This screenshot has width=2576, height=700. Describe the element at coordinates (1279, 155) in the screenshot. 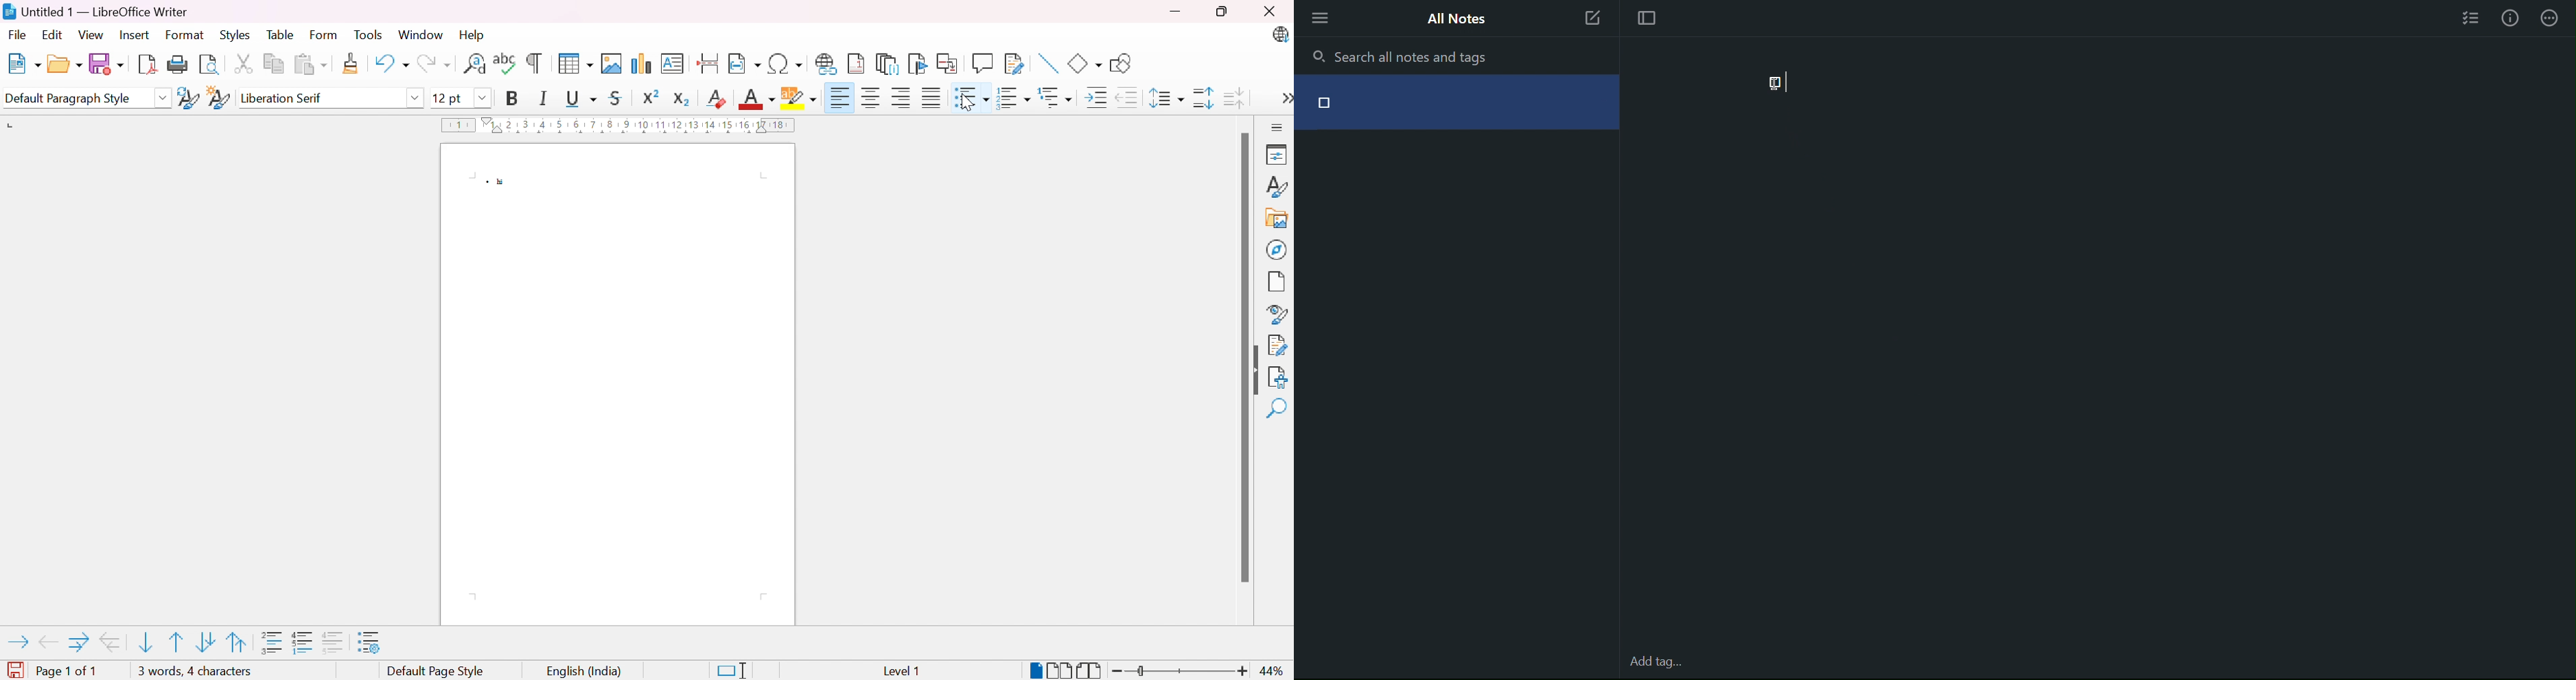

I see `Properties` at that location.